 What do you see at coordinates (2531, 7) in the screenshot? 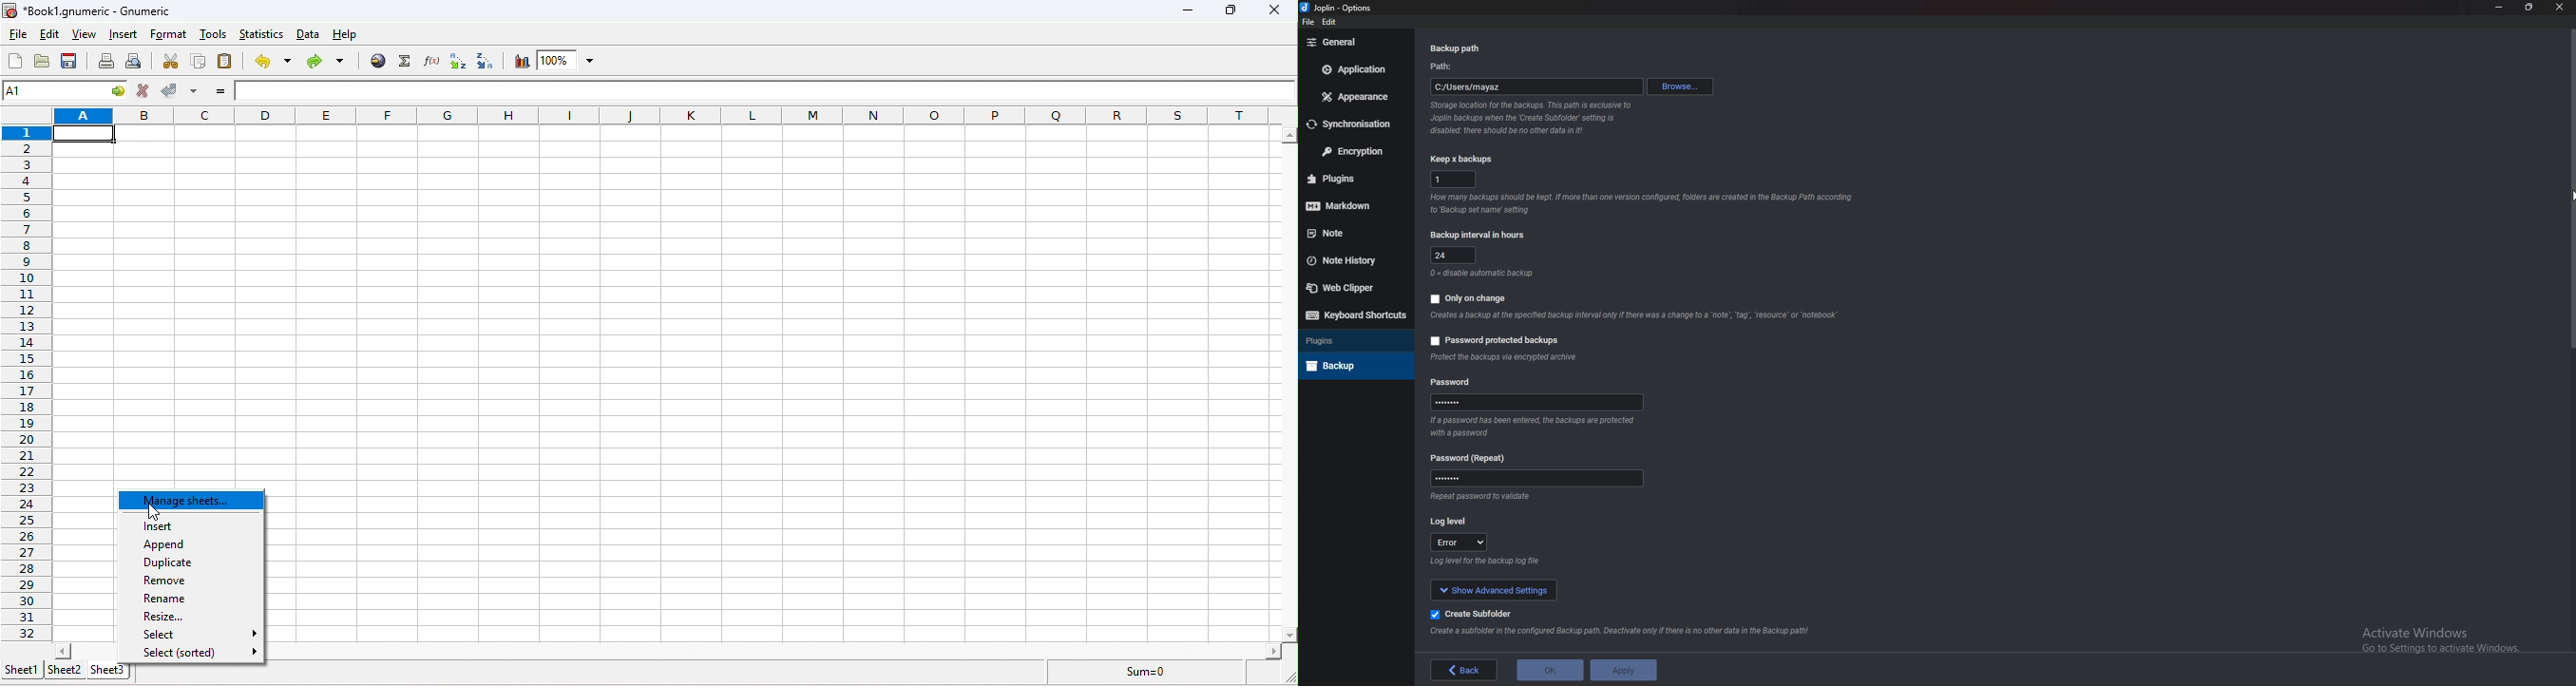
I see `Resize` at bounding box center [2531, 7].